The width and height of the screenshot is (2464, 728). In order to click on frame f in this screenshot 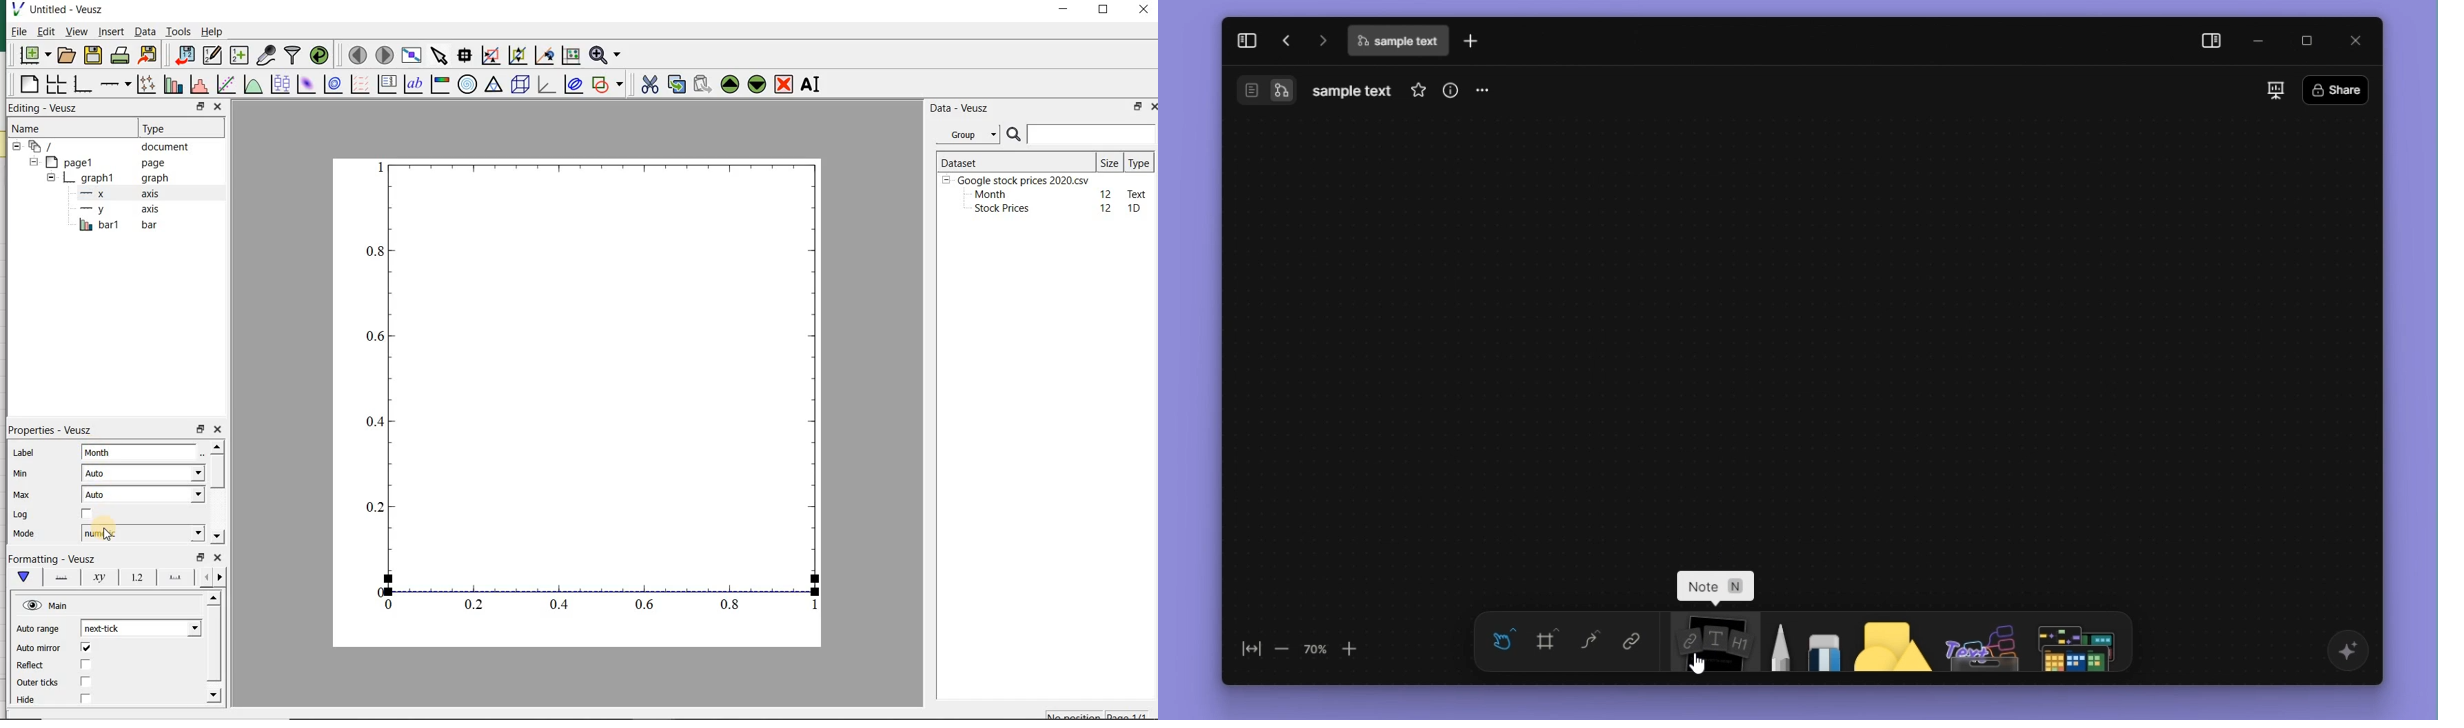, I will do `click(1548, 641)`.